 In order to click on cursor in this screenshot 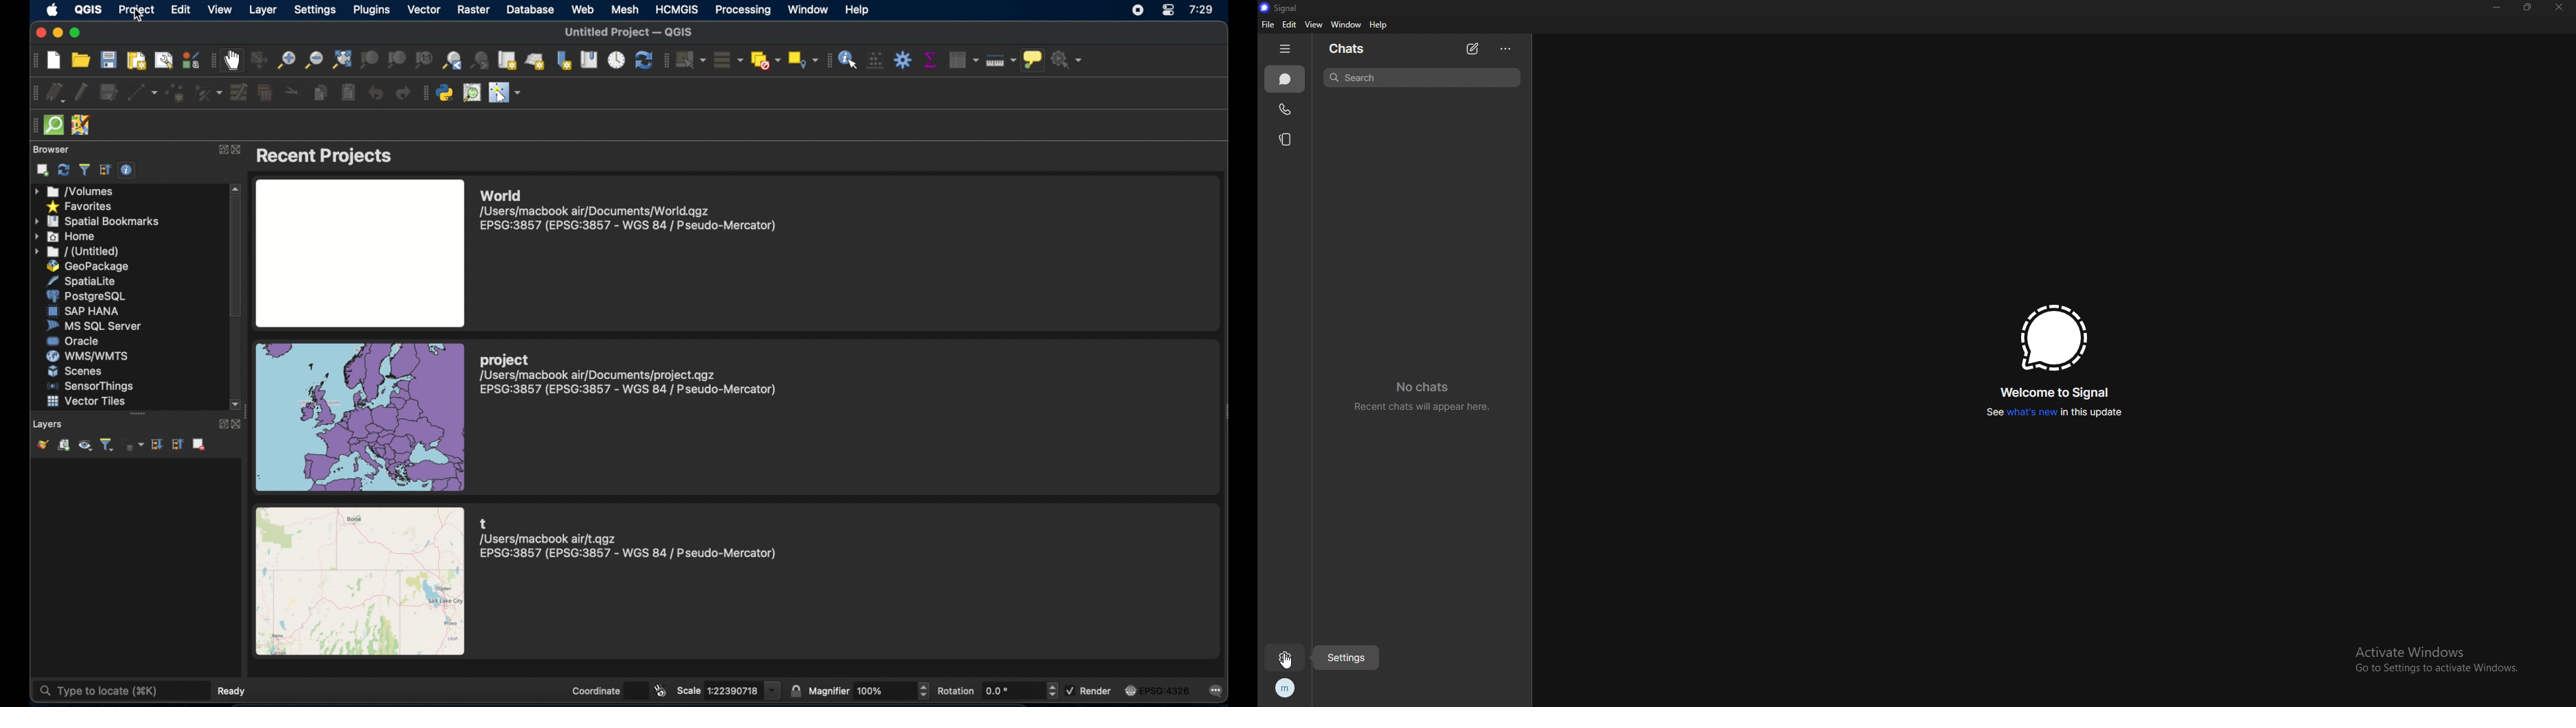, I will do `click(1288, 661)`.